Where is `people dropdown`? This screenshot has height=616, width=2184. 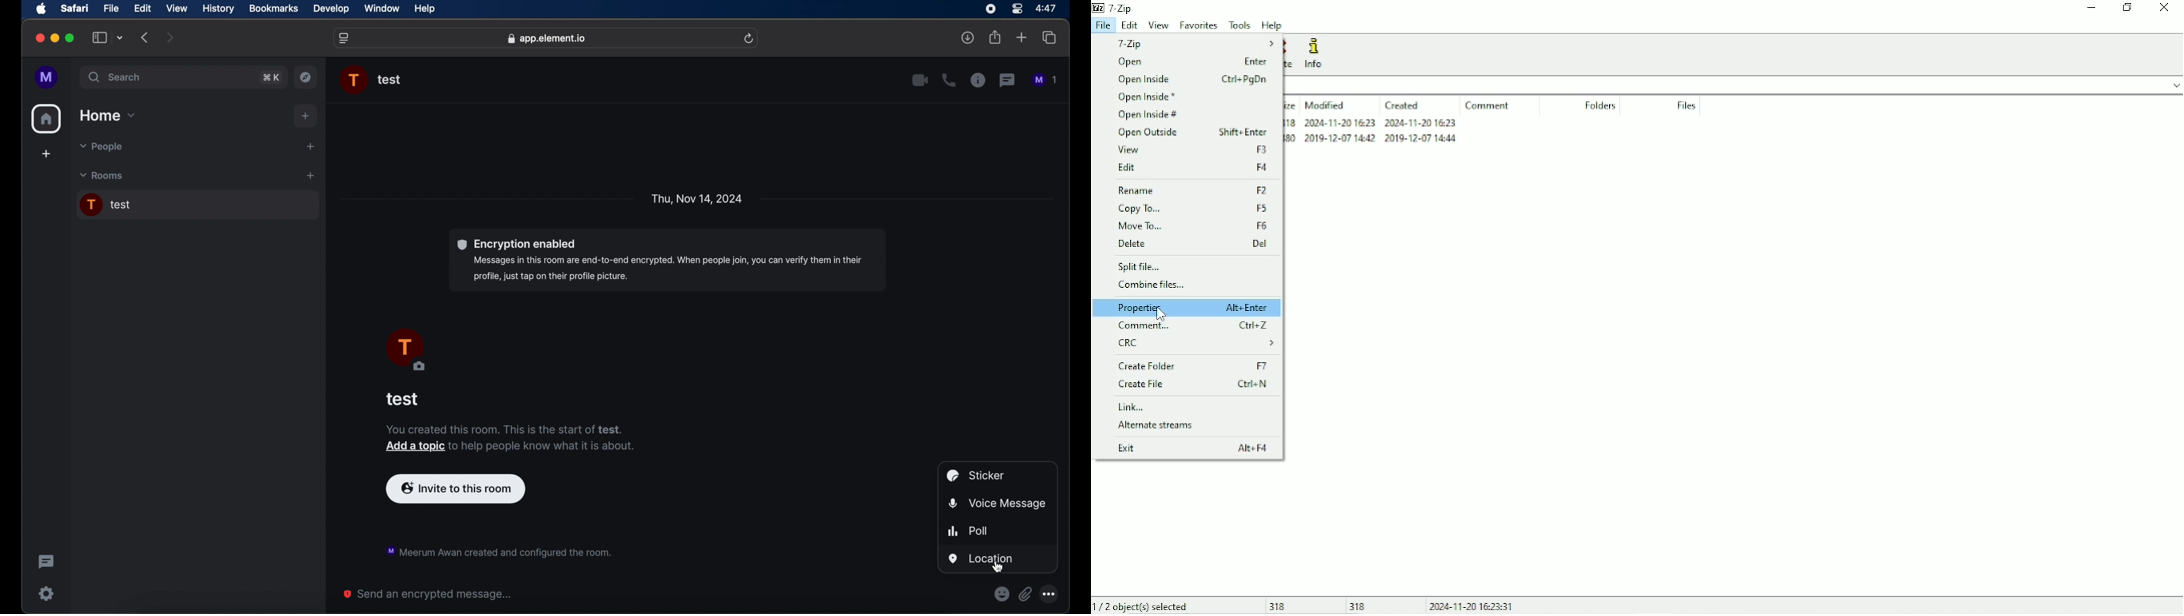 people dropdown is located at coordinates (100, 147).